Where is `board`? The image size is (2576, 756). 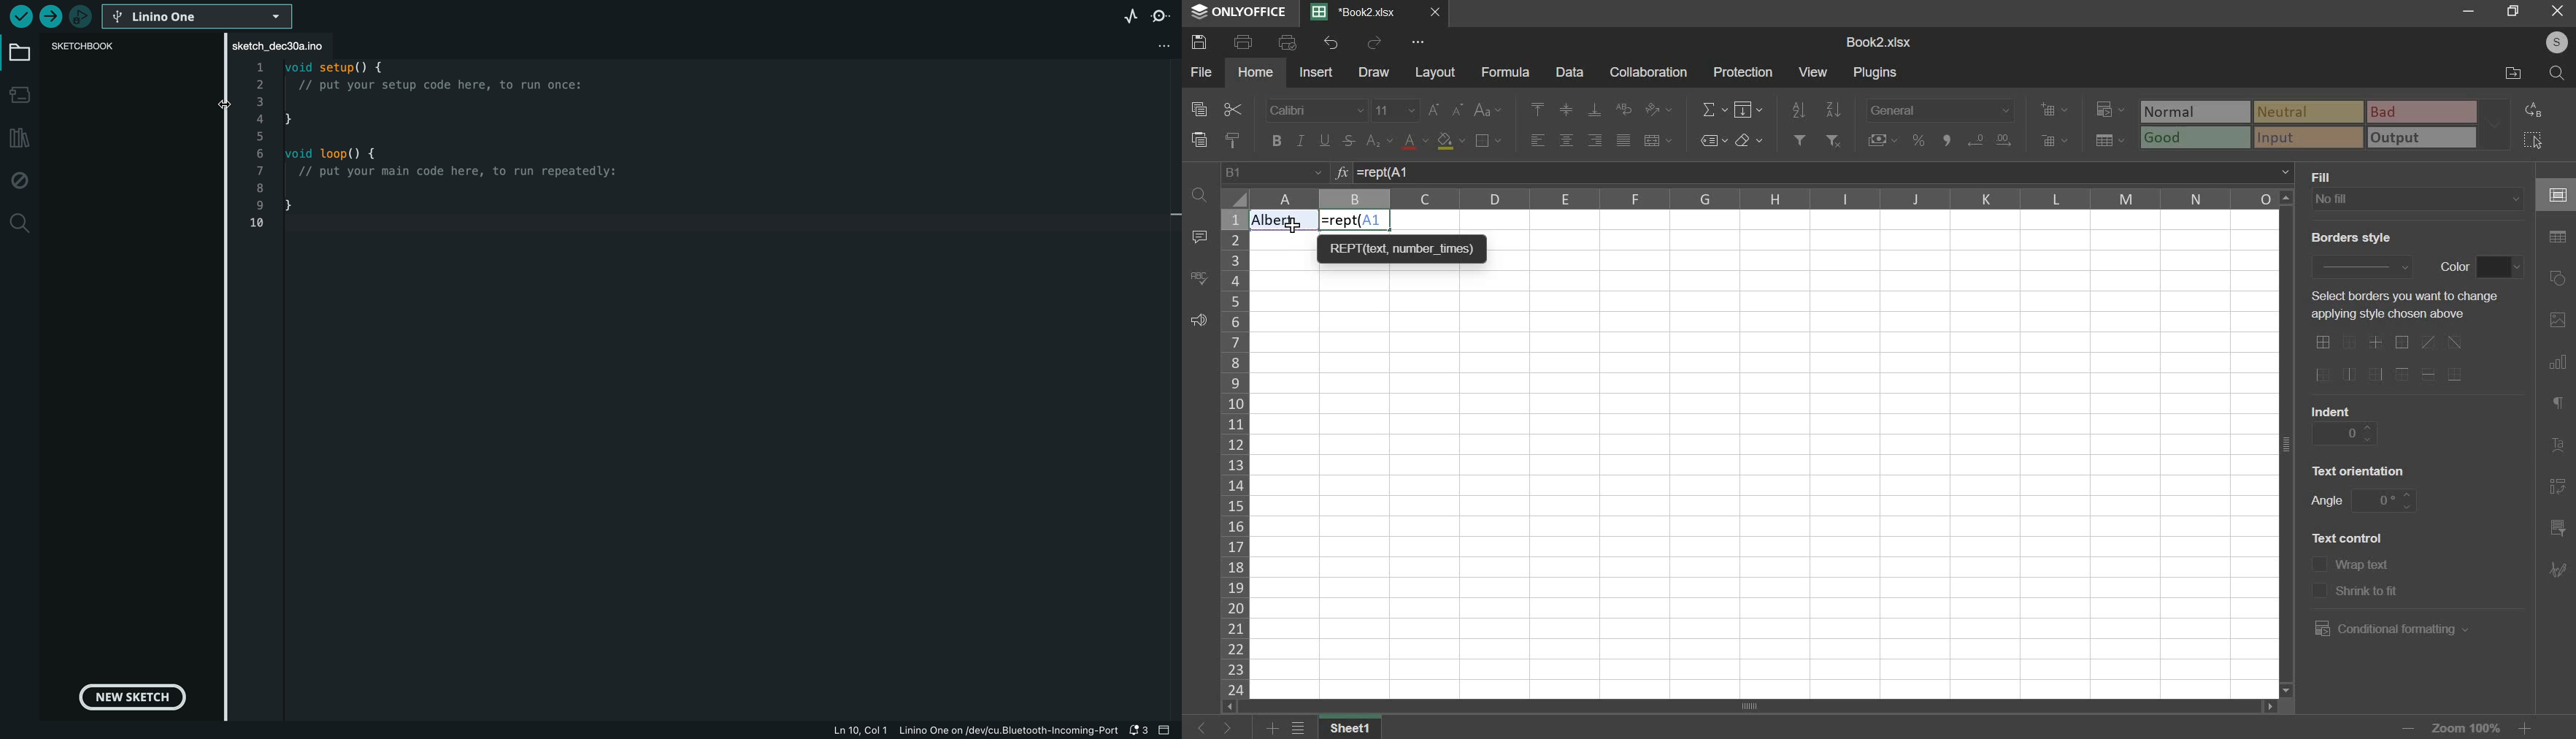
board is located at coordinates (16, 54).